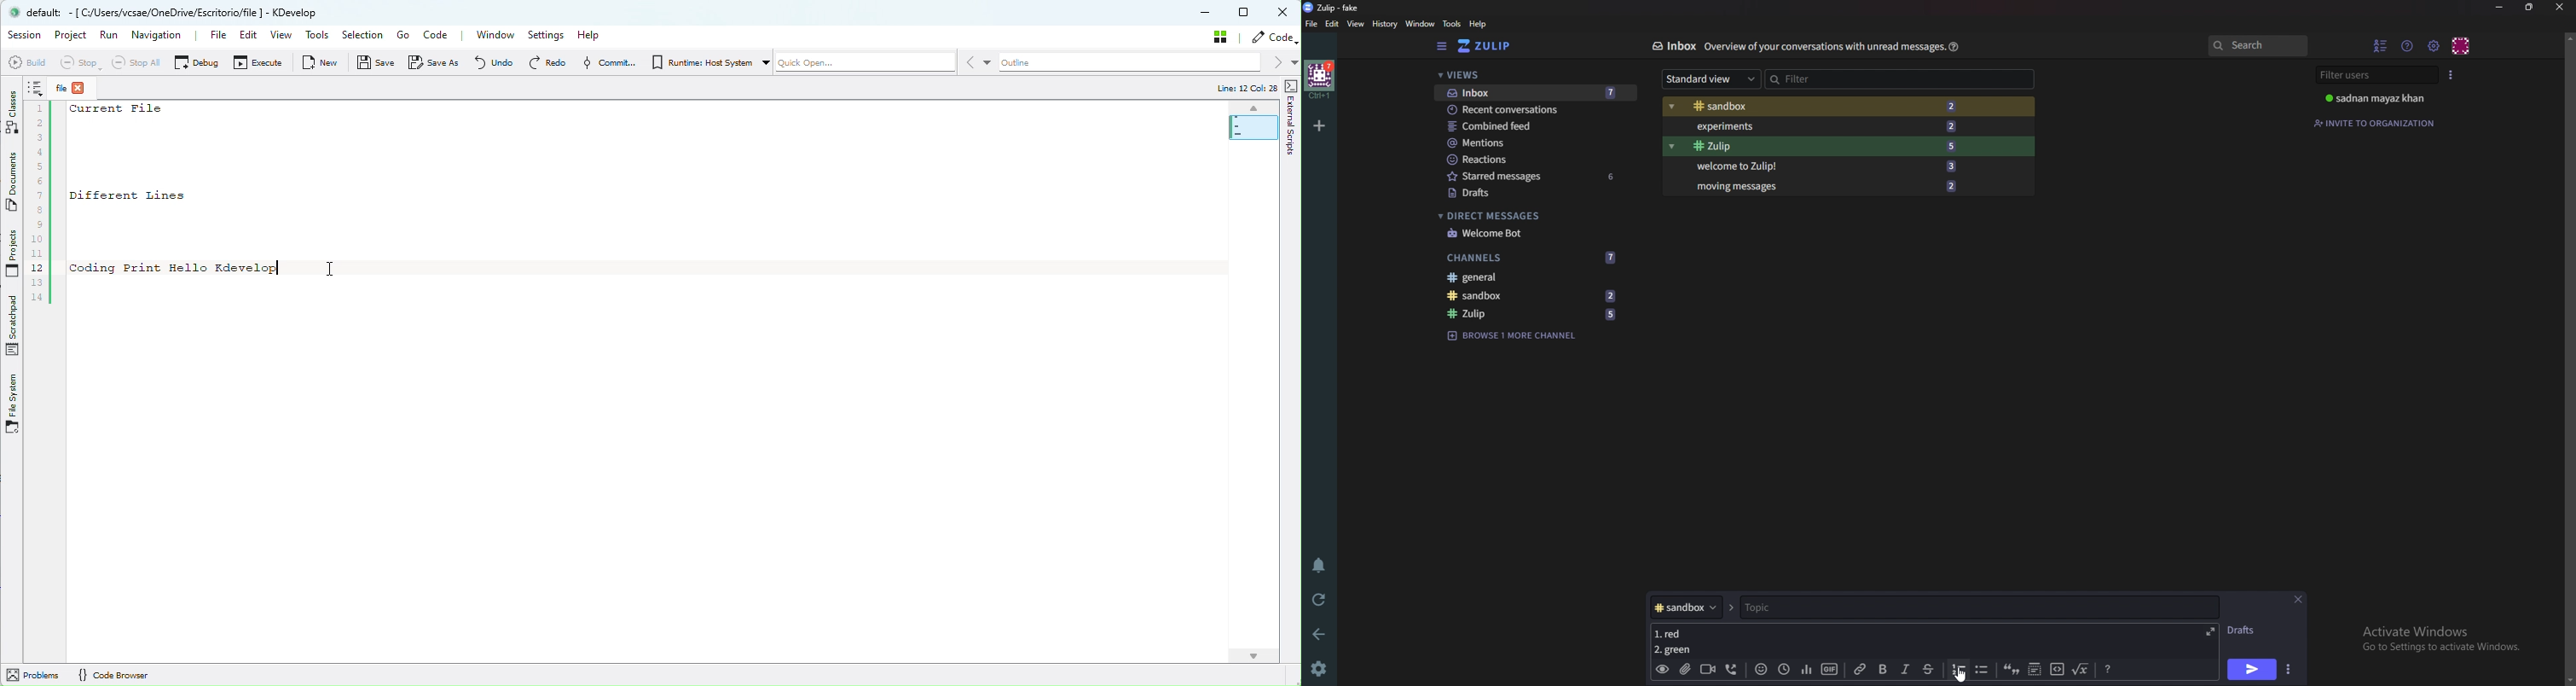 This screenshot has height=700, width=2576. What do you see at coordinates (1826, 106) in the screenshot?
I see `Sandbox` at bounding box center [1826, 106].